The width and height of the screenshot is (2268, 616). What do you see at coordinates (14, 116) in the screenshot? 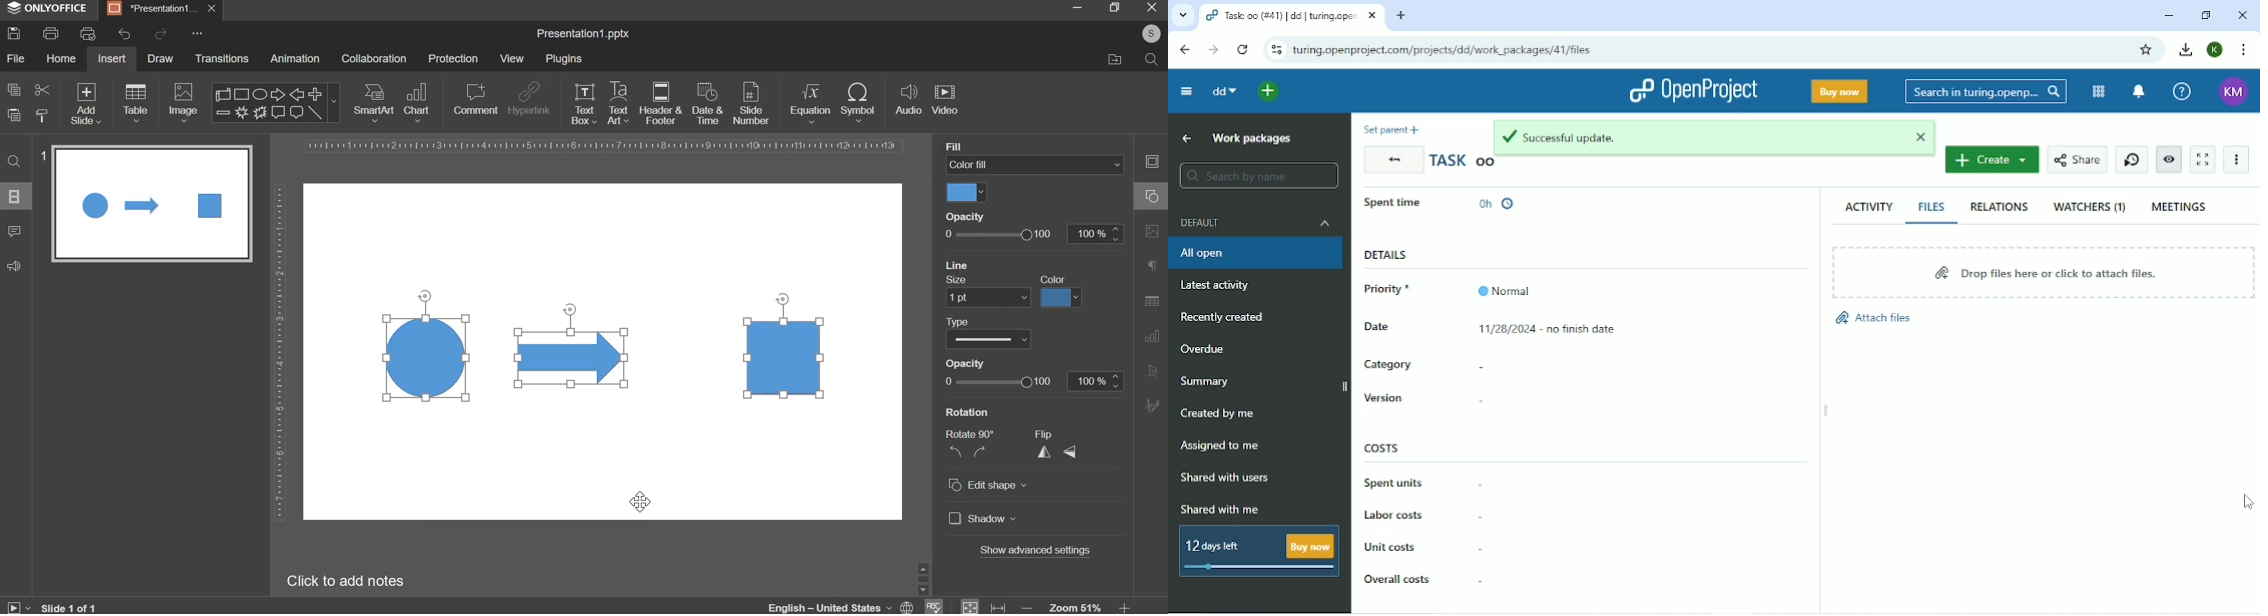
I see `paste` at bounding box center [14, 116].